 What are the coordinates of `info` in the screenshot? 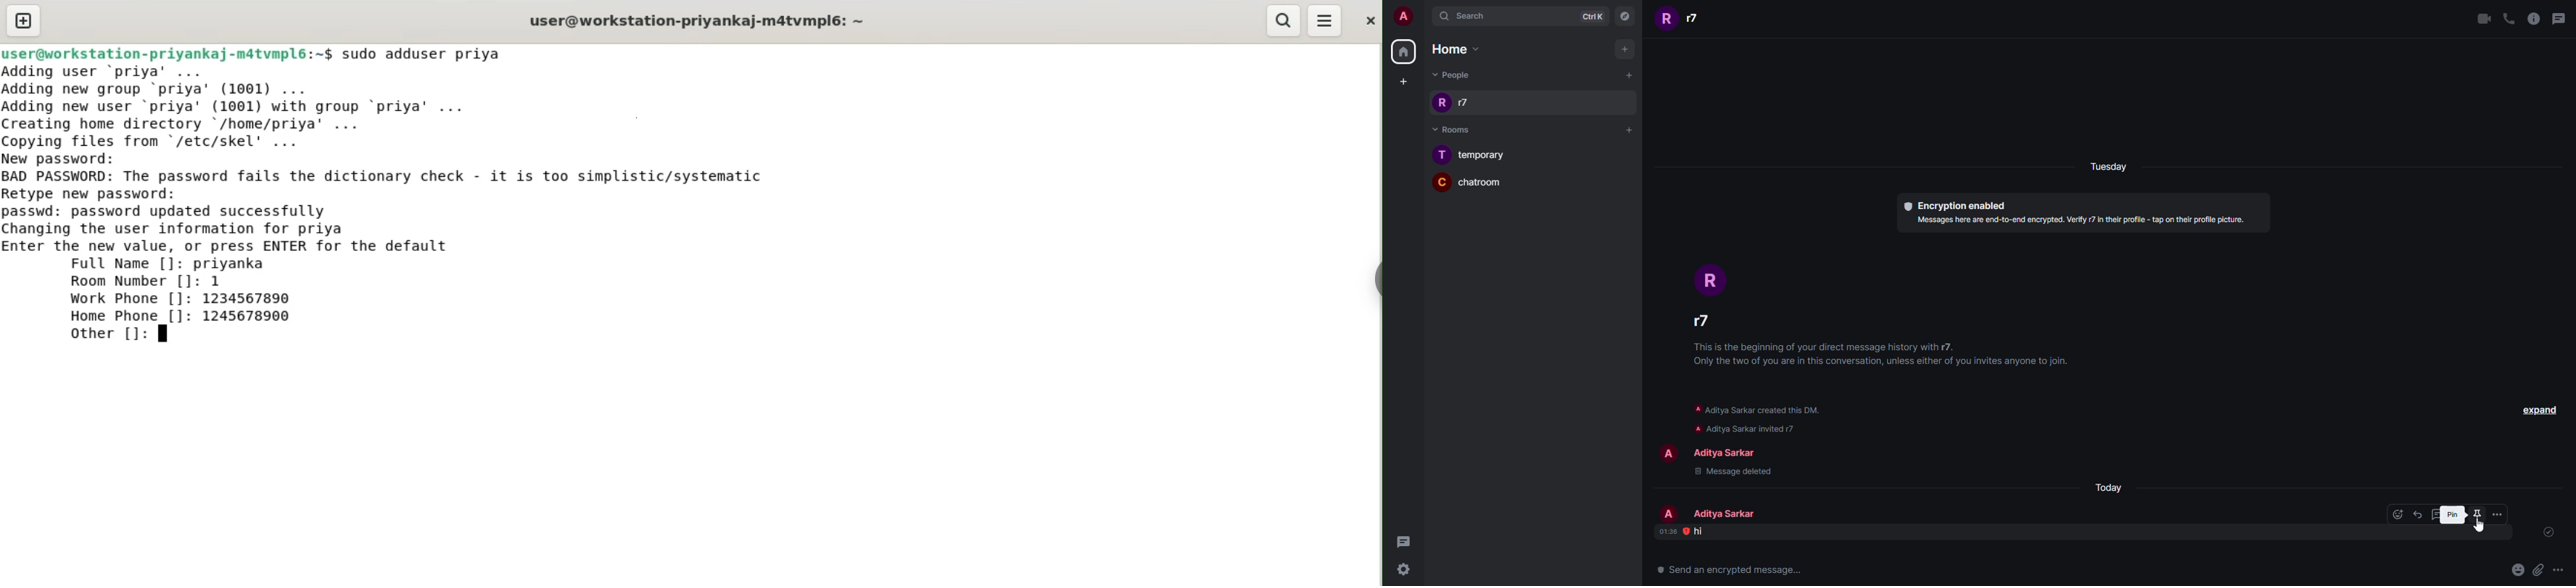 It's located at (1887, 356).